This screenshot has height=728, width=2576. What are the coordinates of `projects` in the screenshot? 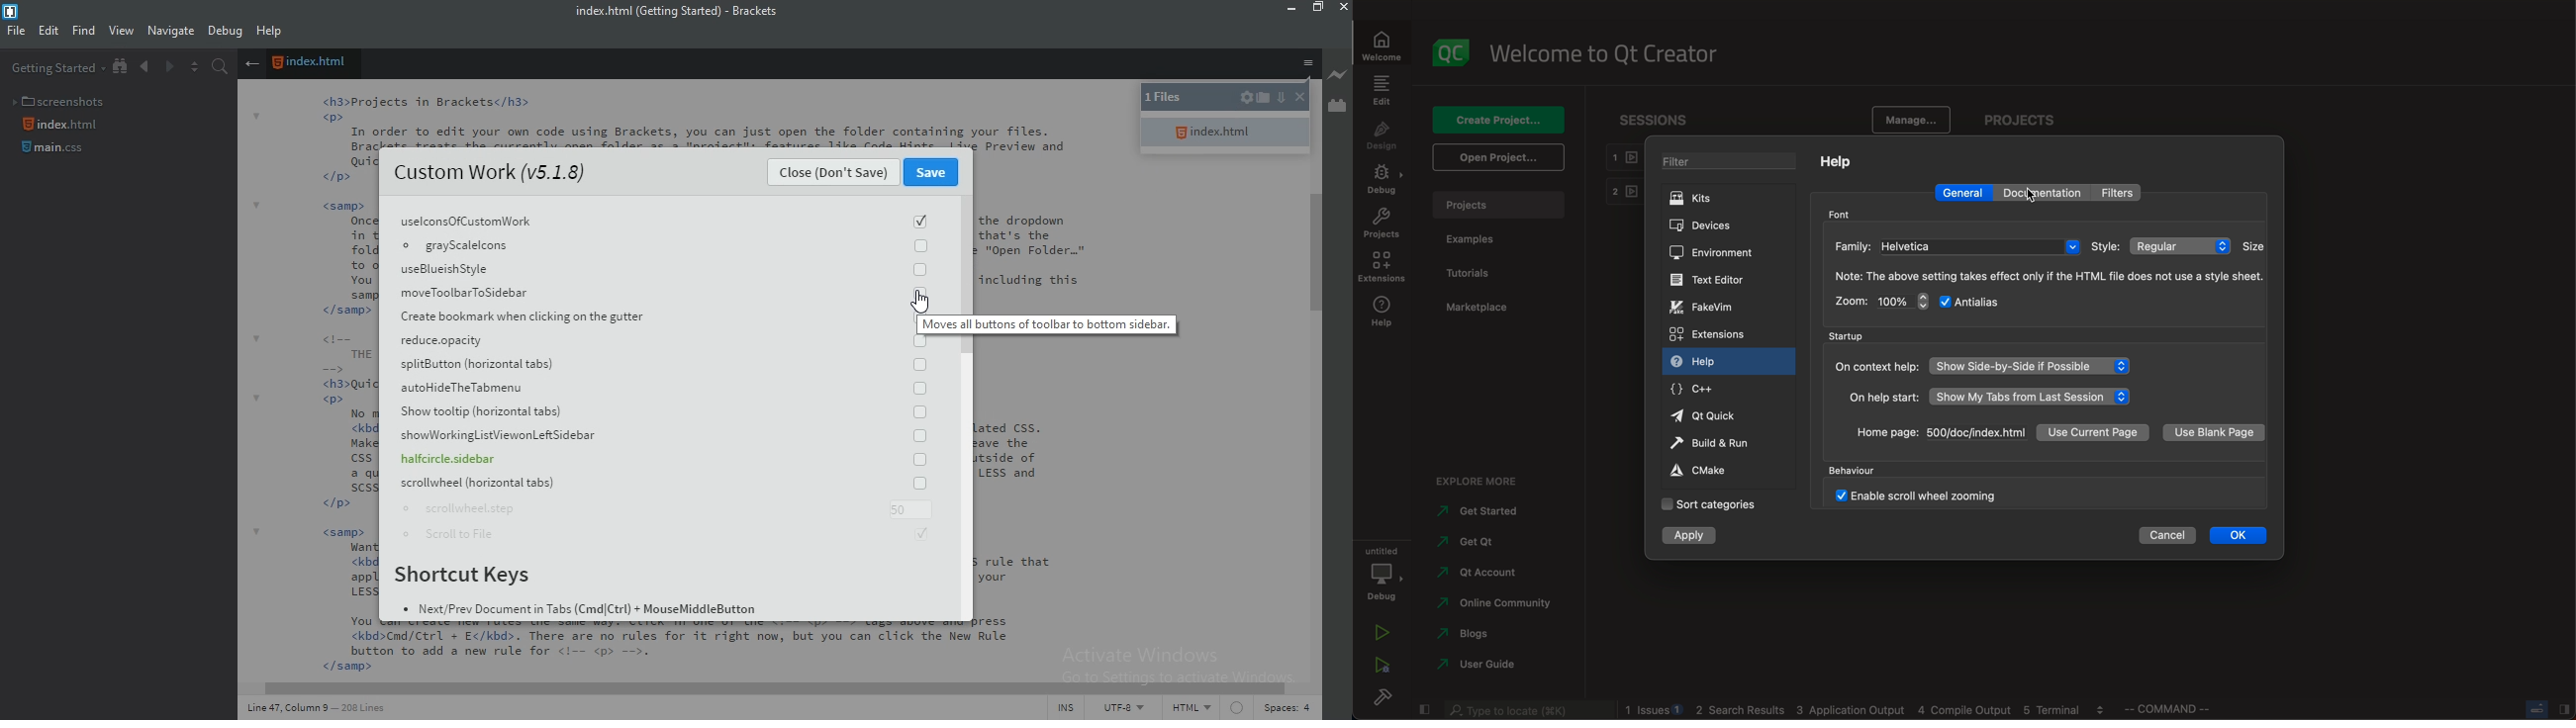 It's located at (1381, 222).